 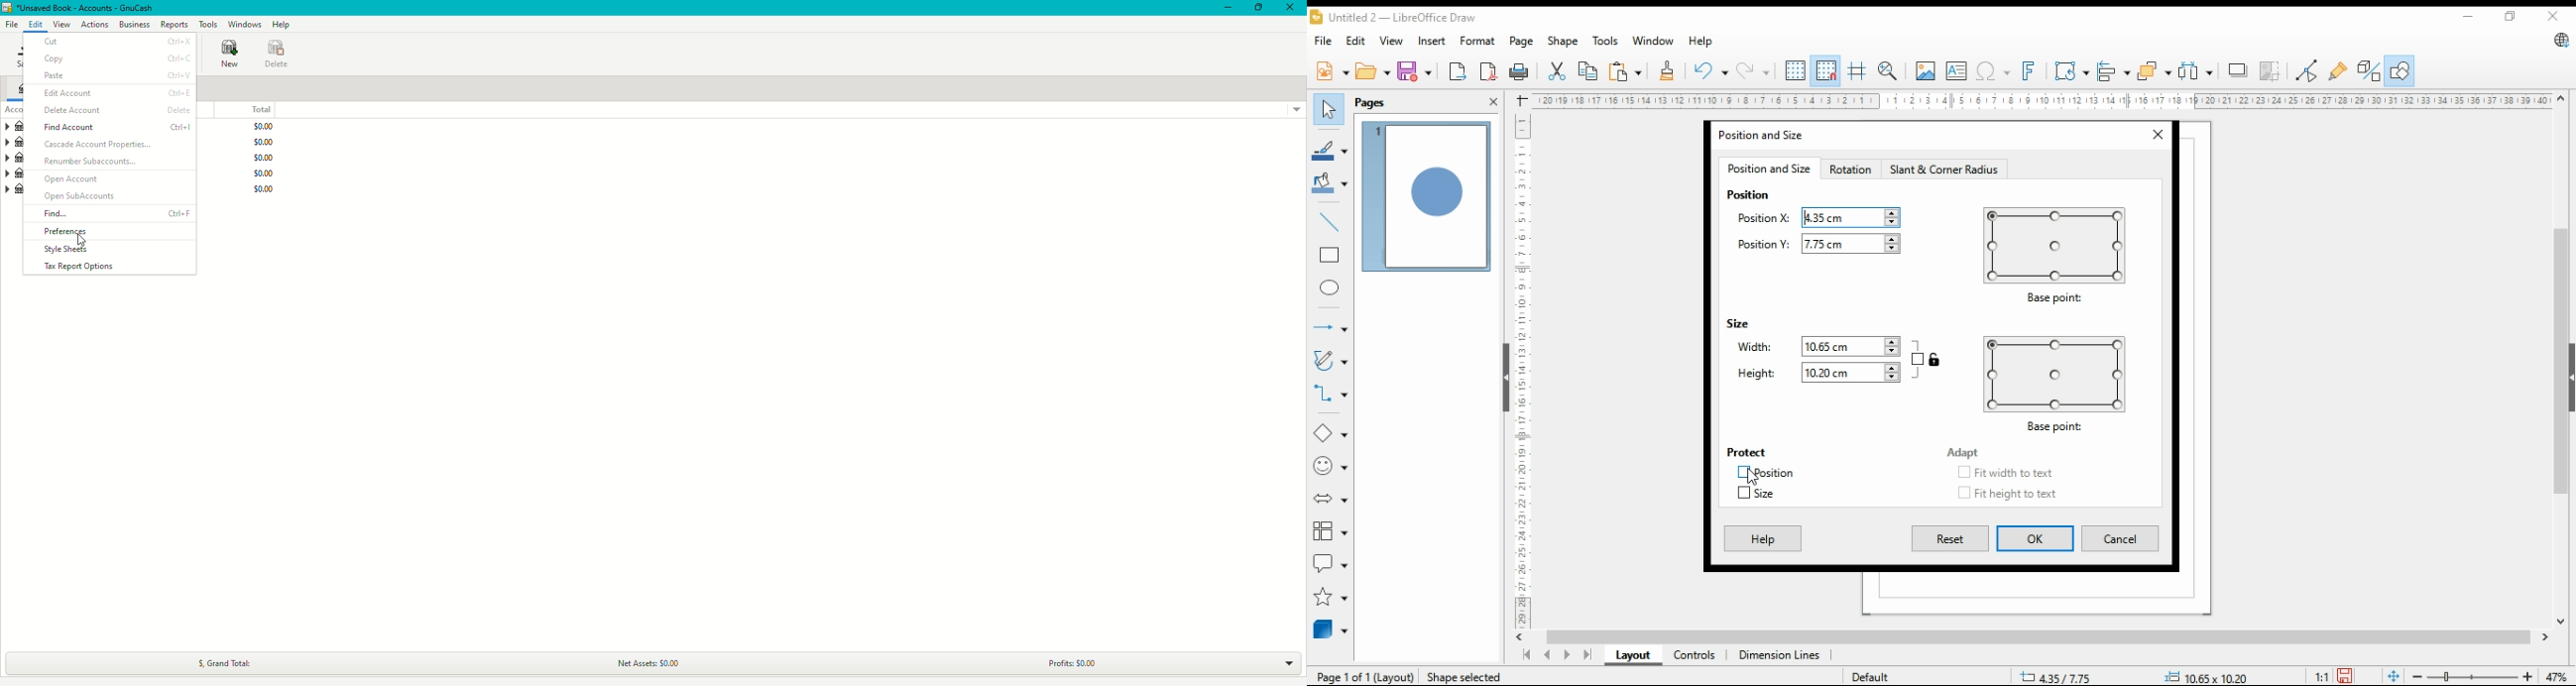 What do you see at coordinates (1478, 41) in the screenshot?
I see `format` at bounding box center [1478, 41].